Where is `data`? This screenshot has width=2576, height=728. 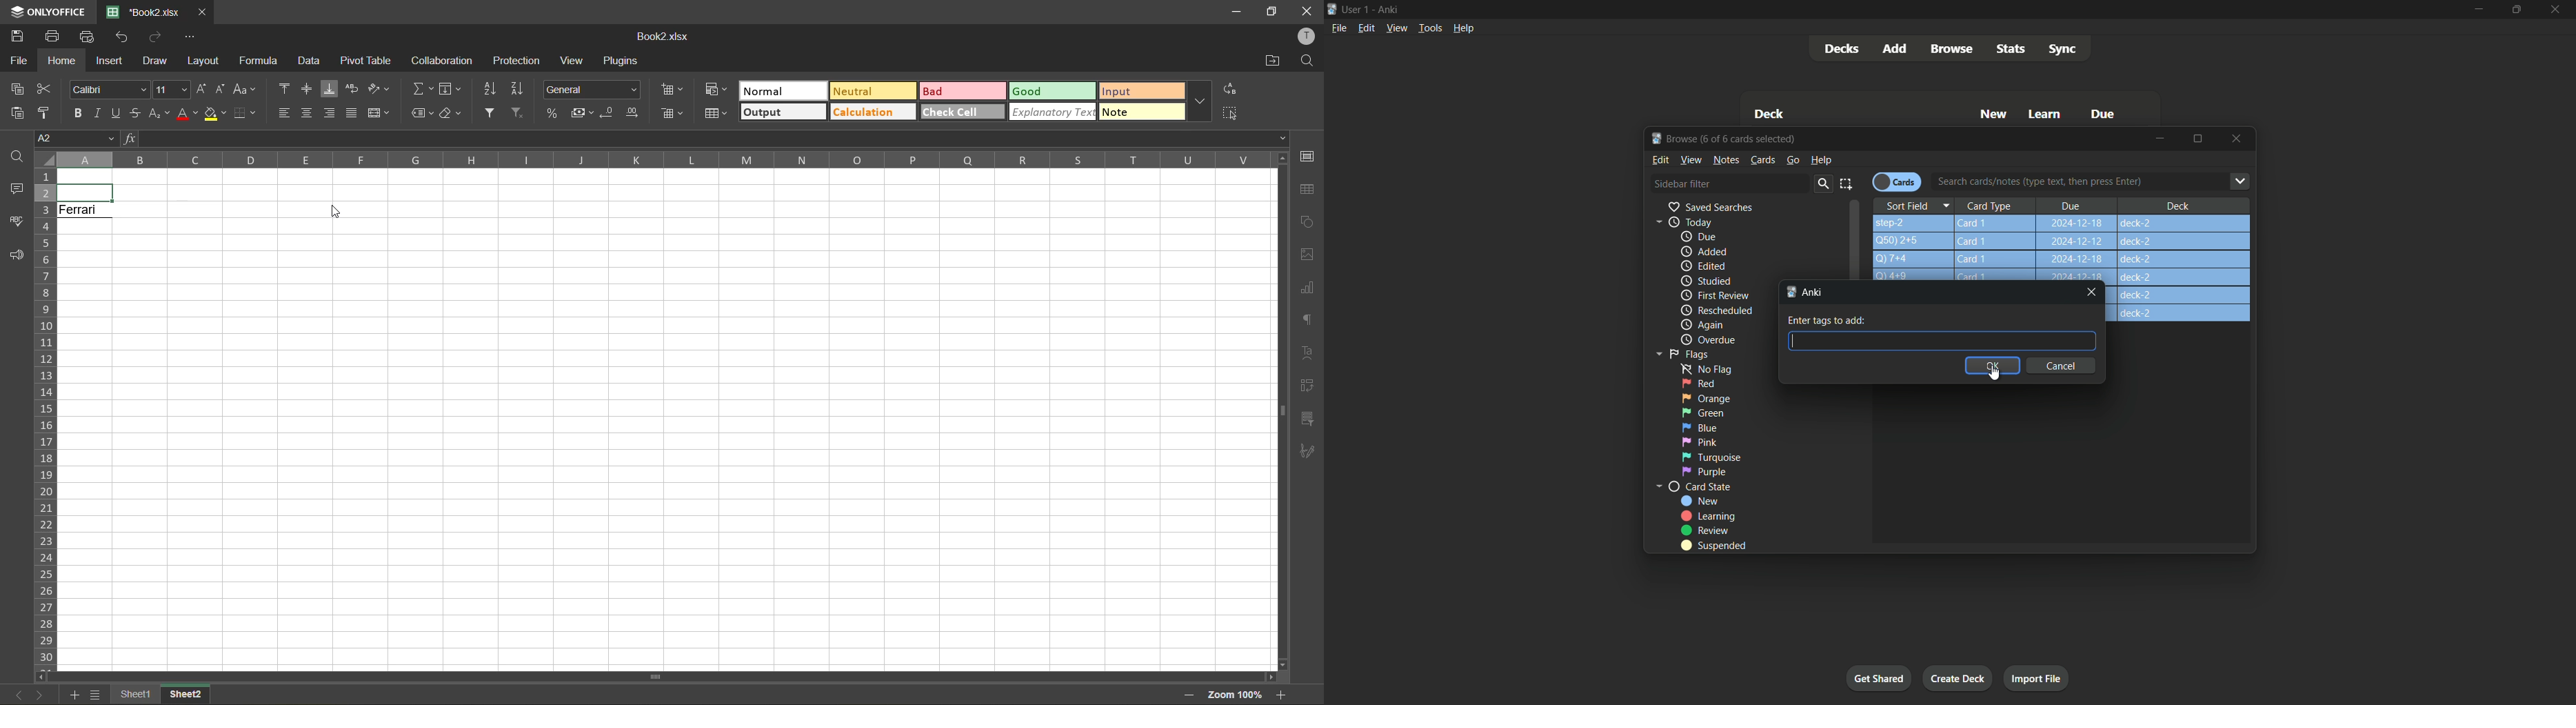
data is located at coordinates (310, 62).